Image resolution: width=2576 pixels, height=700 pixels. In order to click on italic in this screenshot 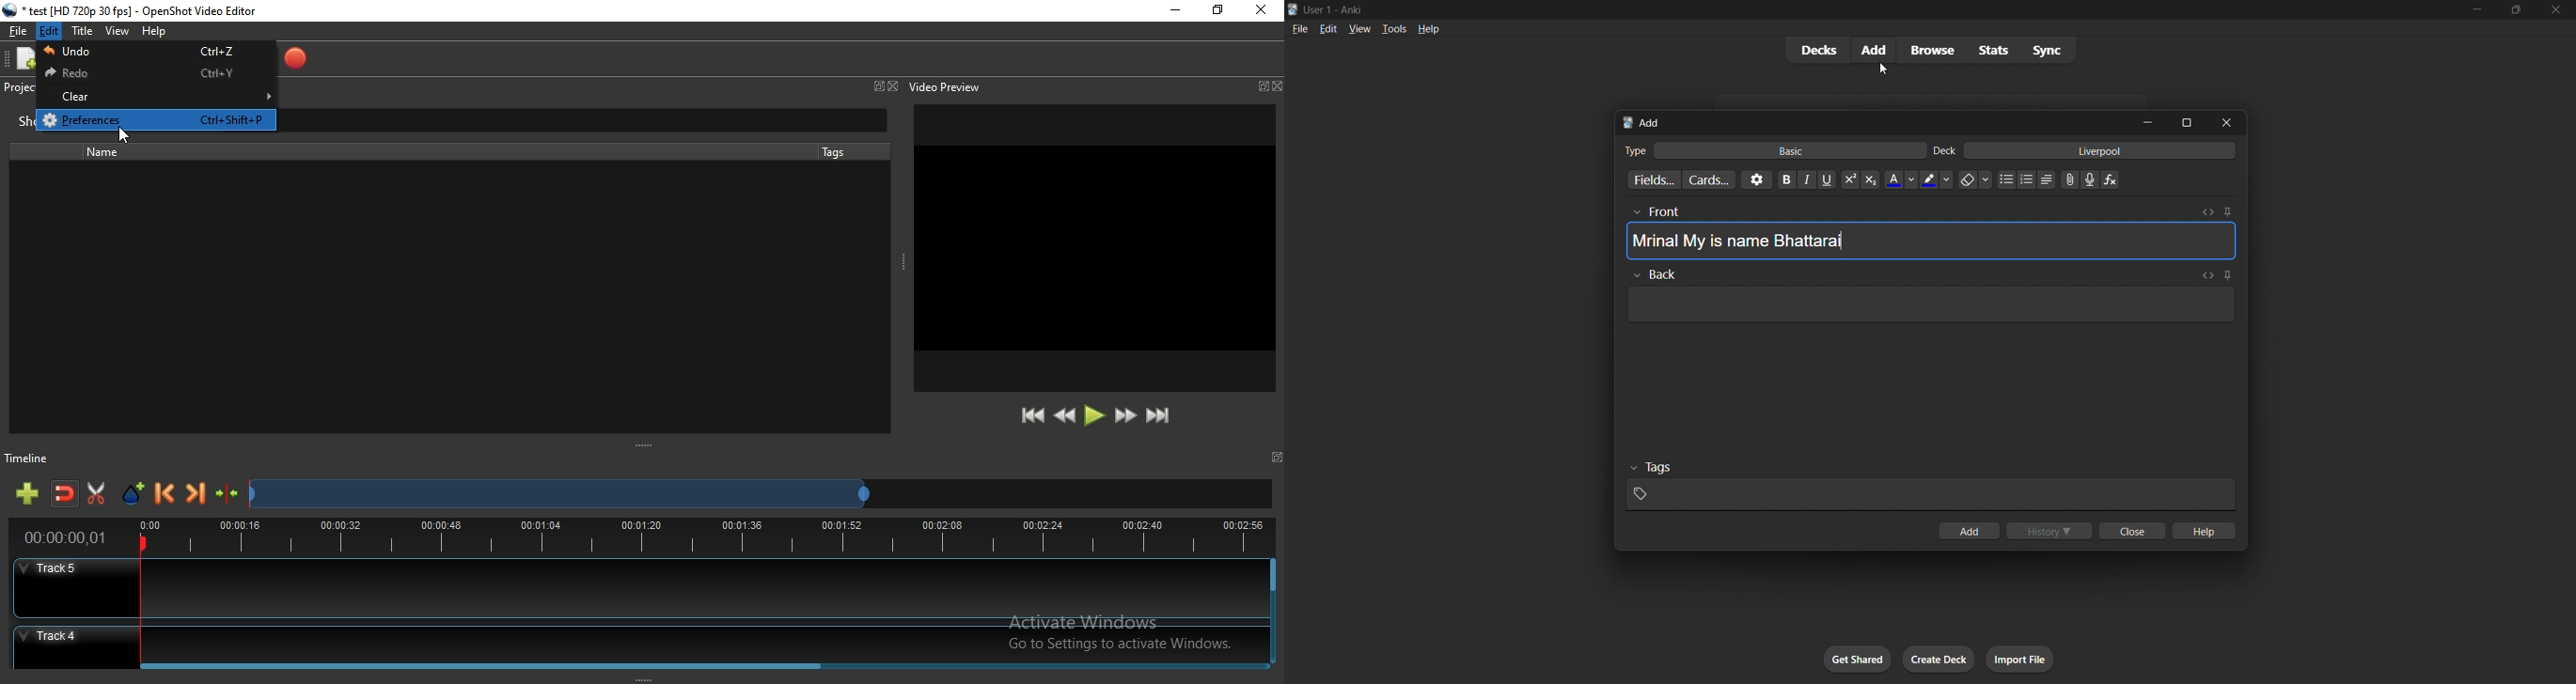, I will do `click(1802, 179)`.